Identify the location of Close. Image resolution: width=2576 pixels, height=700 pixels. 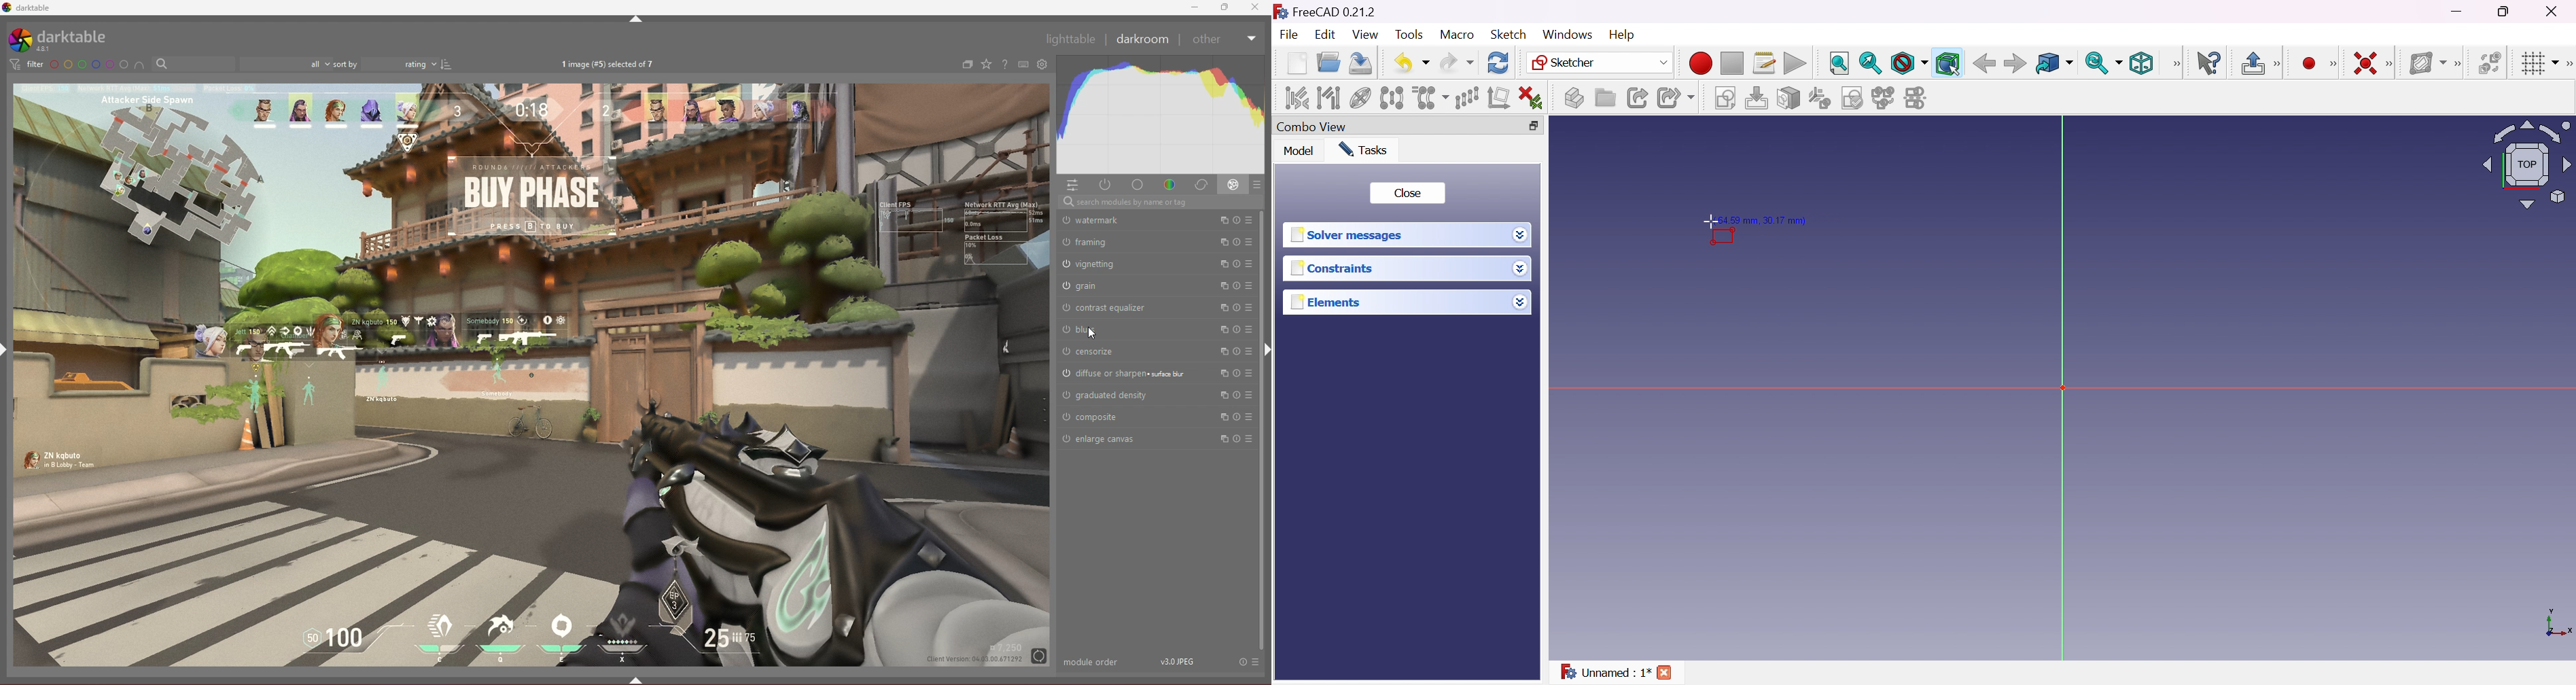
(2554, 12).